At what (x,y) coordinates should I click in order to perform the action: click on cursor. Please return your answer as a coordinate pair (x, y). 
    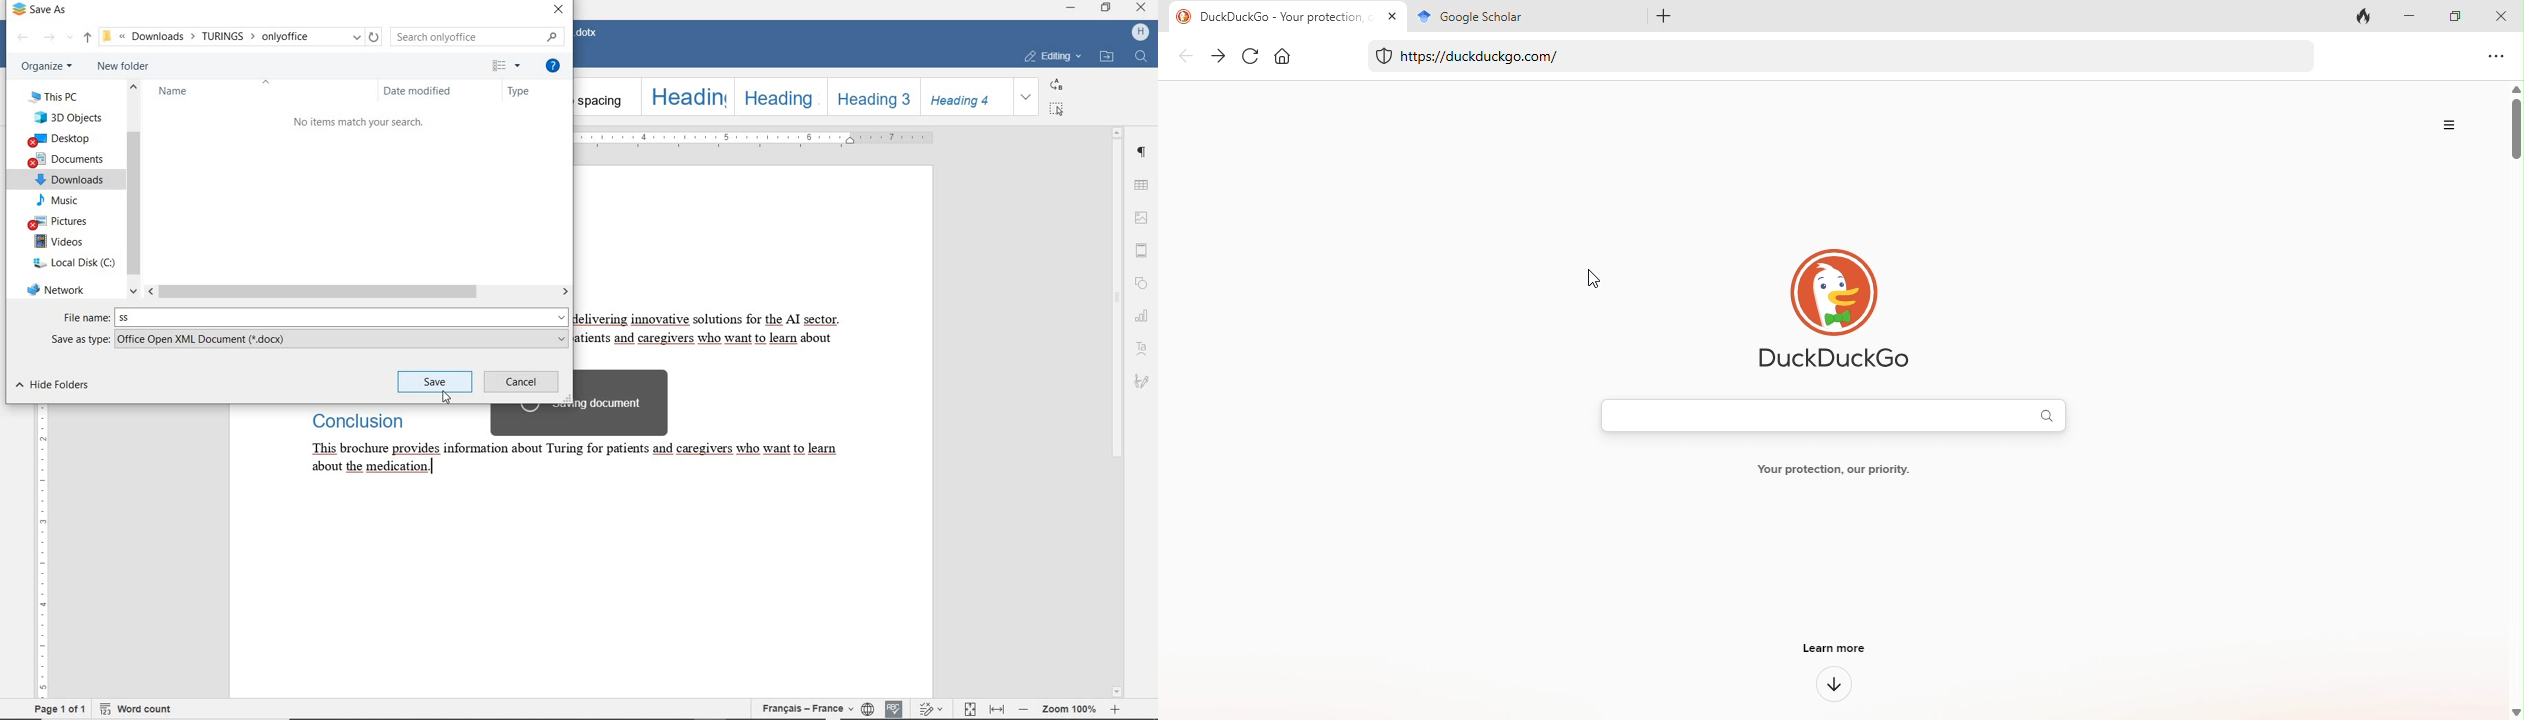
    Looking at the image, I should click on (1588, 277).